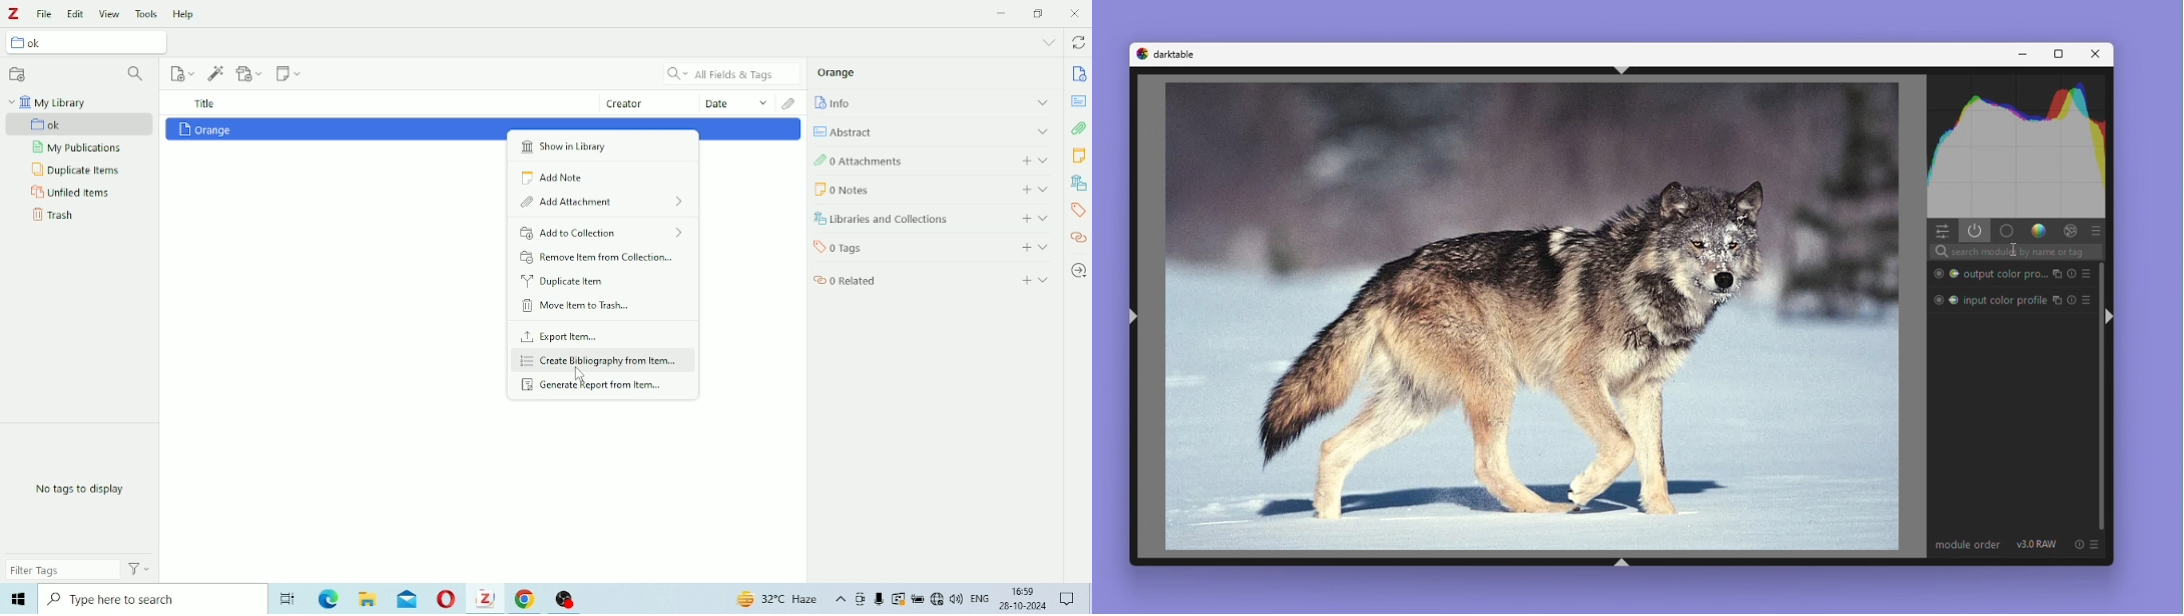  What do you see at coordinates (2085, 300) in the screenshot?
I see `preset` at bounding box center [2085, 300].